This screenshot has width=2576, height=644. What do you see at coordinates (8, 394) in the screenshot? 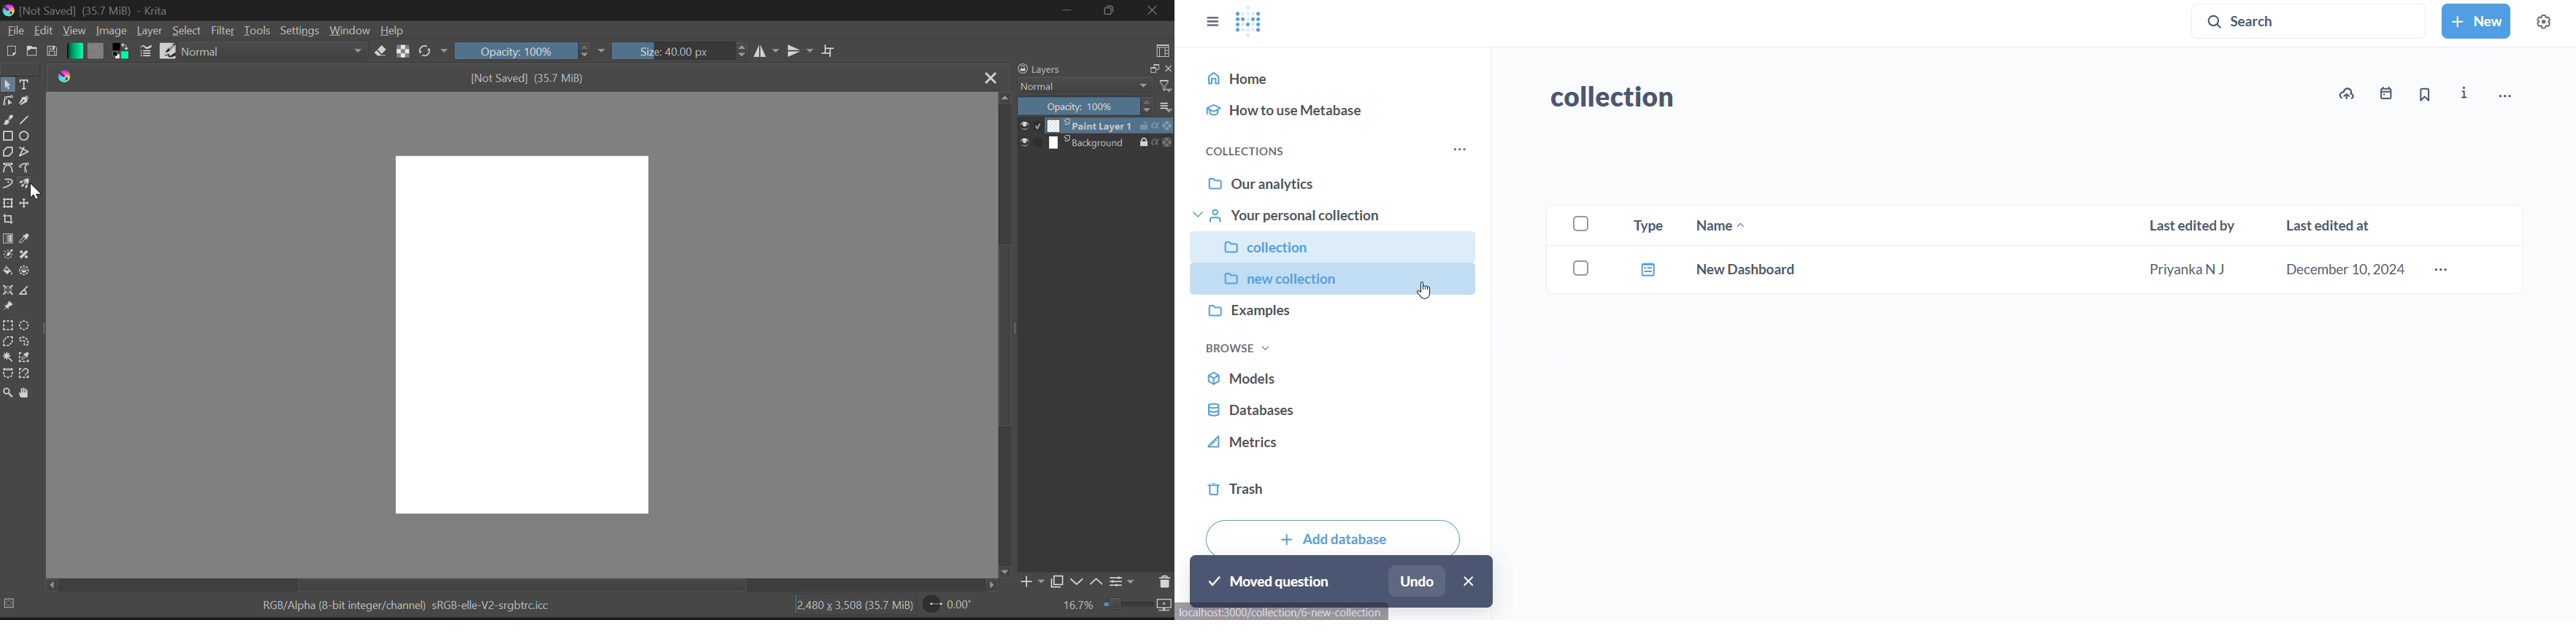
I see `Zoom` at bounding box center [8, 394].